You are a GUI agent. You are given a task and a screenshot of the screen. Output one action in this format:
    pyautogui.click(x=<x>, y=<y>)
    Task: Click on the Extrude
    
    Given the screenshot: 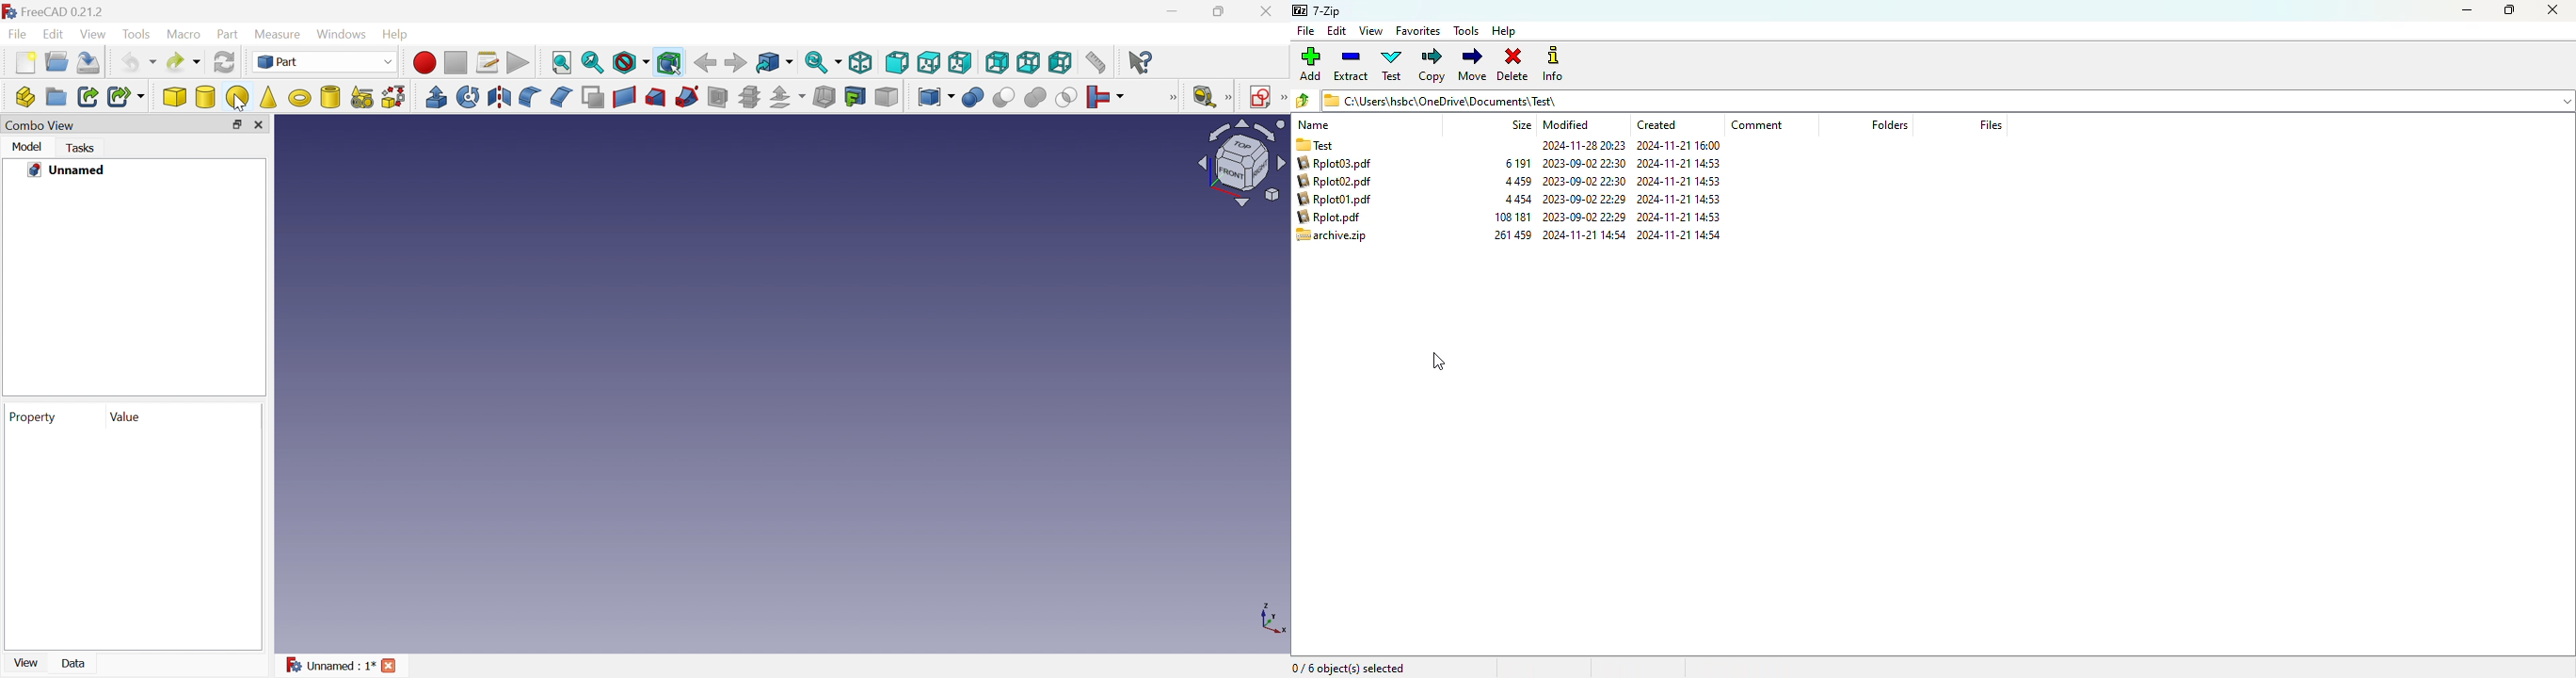 What is the action you would take?
    pyautogui.click(x=435, y=97)
    